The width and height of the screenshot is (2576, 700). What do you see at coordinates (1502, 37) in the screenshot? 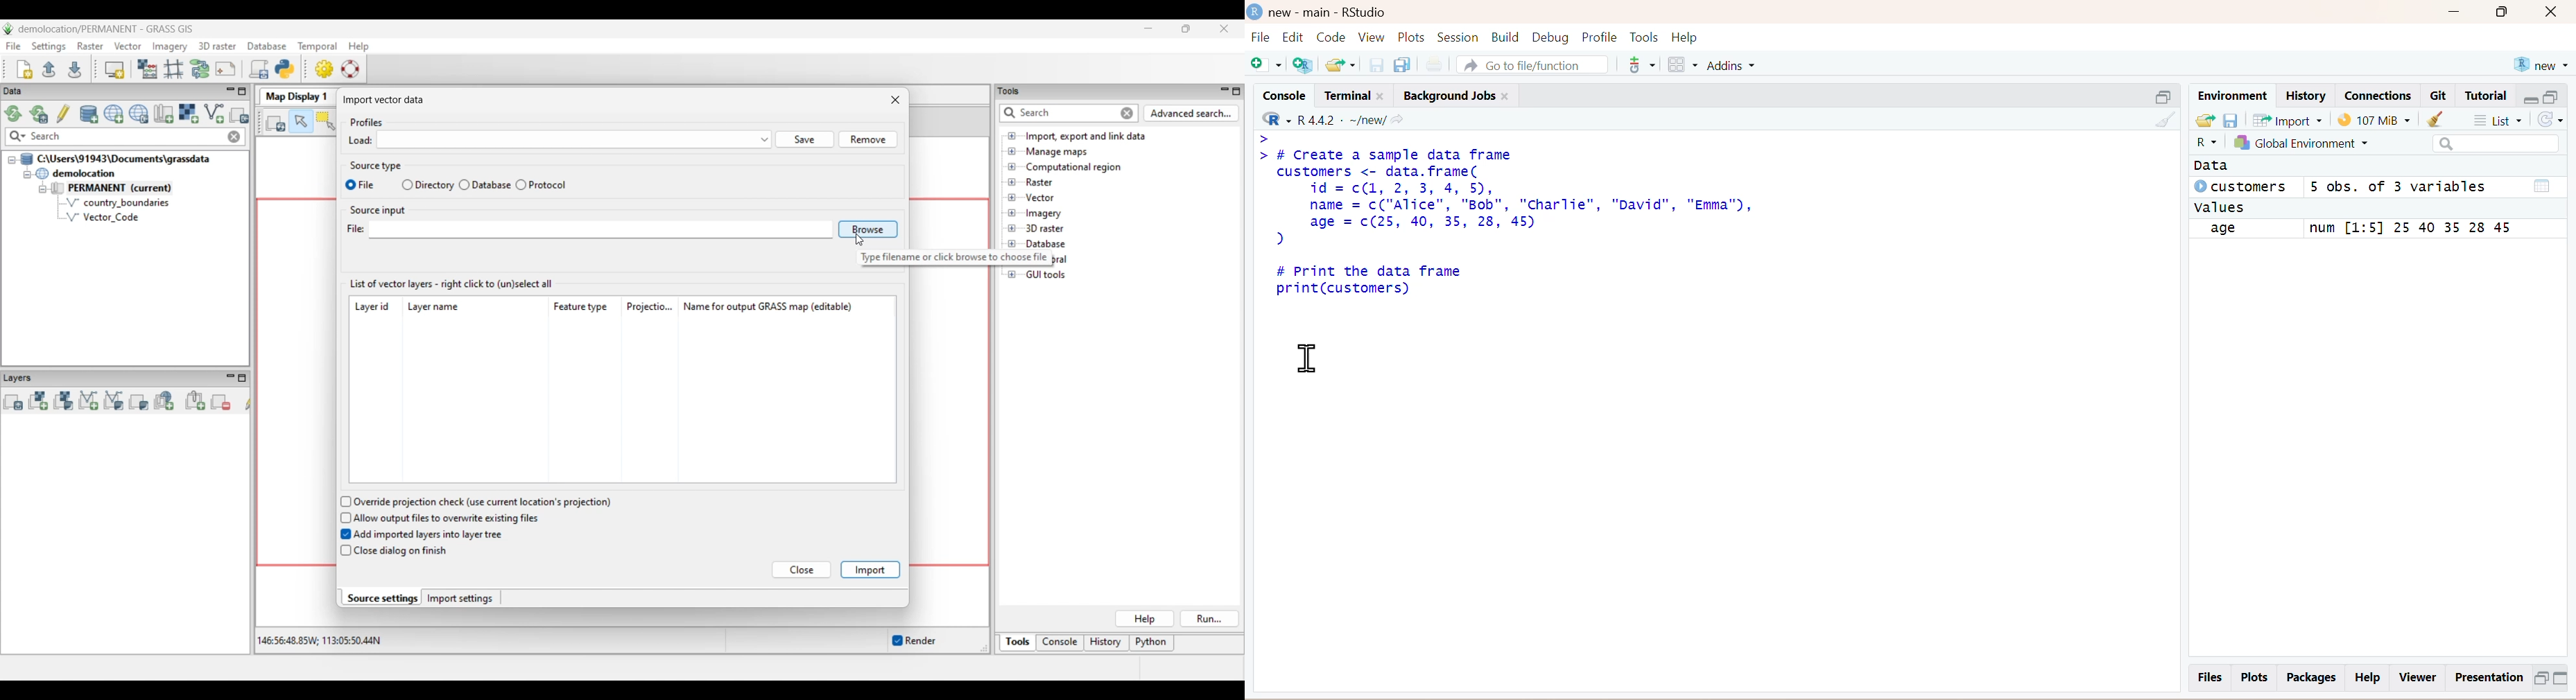
I see `Build` at bounding box center [1502, 37].